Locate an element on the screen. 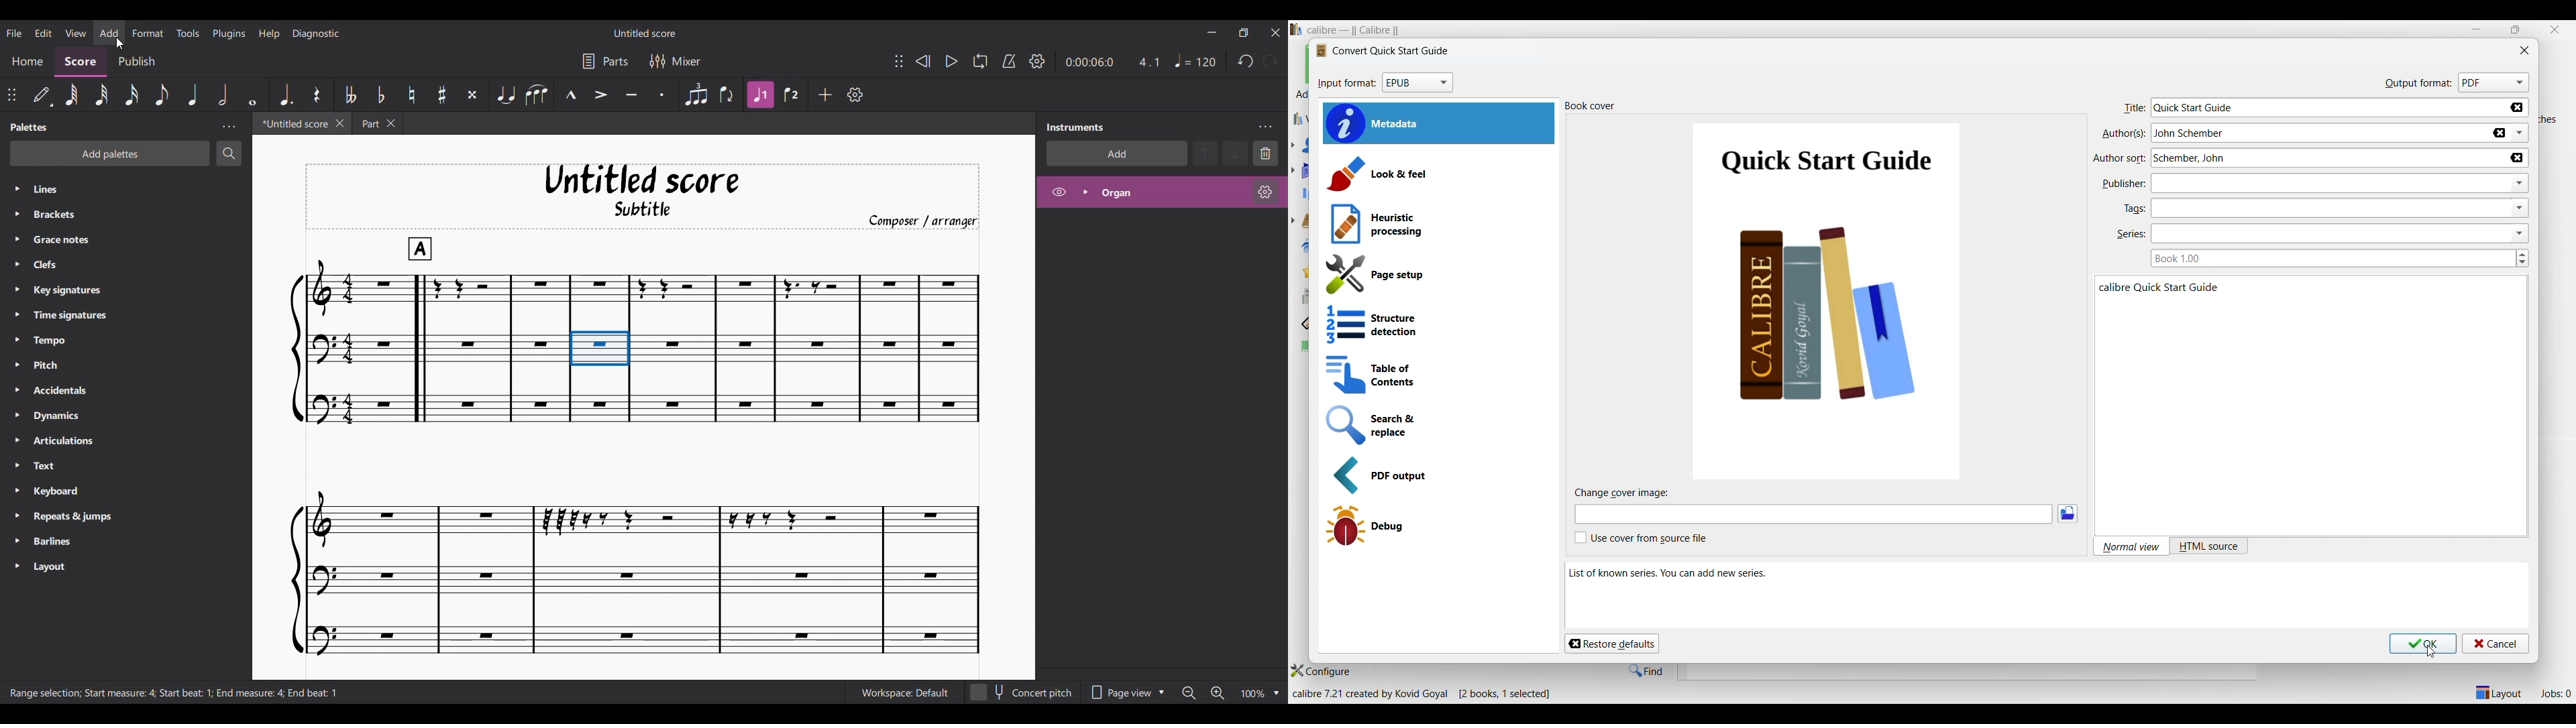 The height and width of the screenshot is (728, 2576). Current duration and ratio of score is located at coordinates (1112, 62).